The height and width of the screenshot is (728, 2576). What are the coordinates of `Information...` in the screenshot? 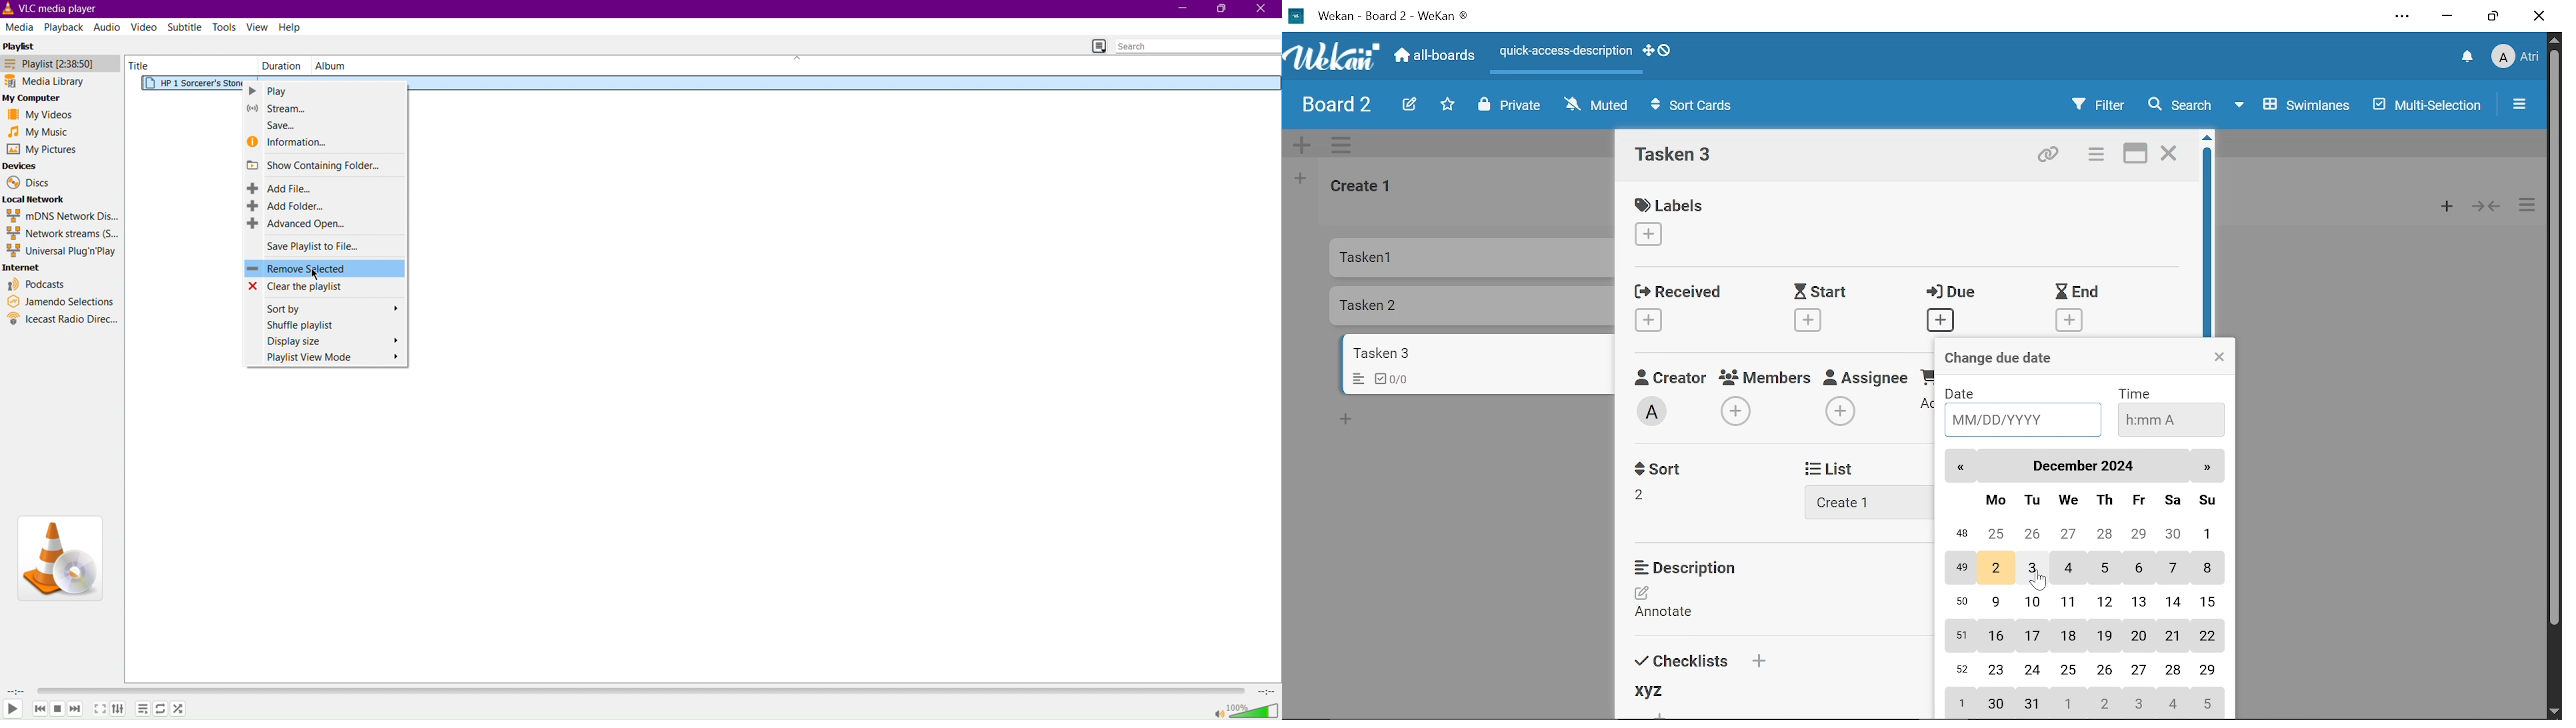 It's located at (327, 142).